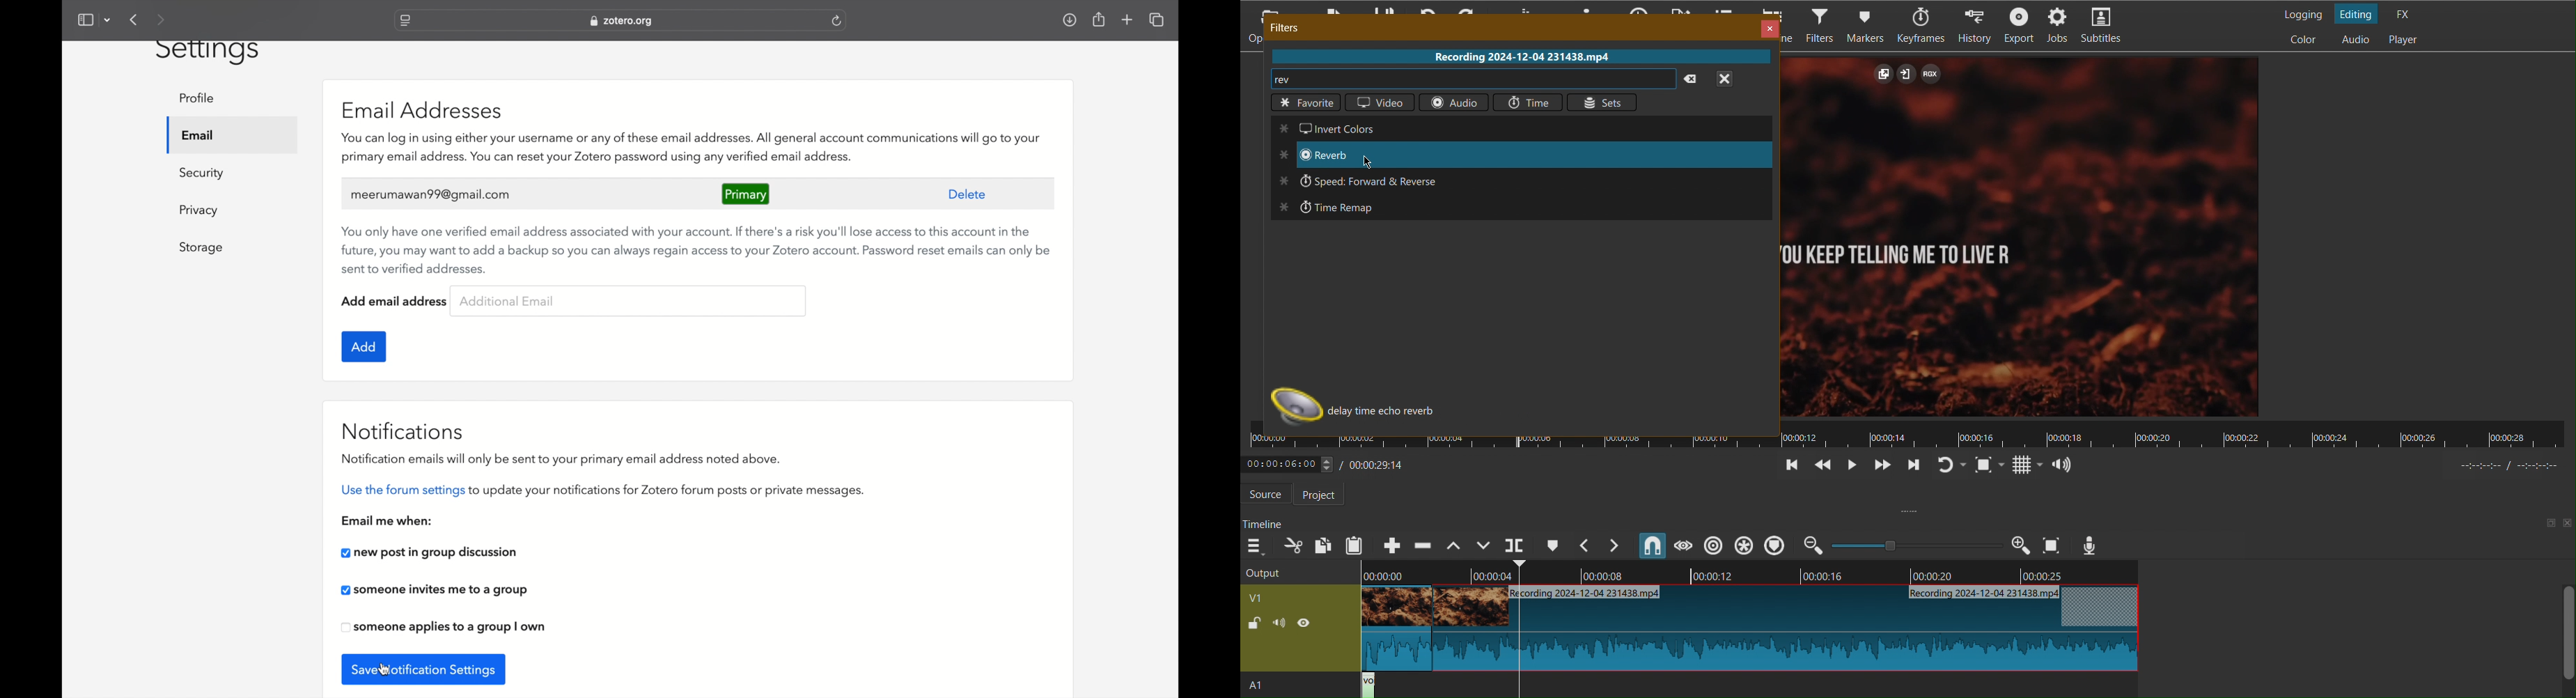 This screenshot has width=2576, height=700. I want to click on share, so click(1098, 19).